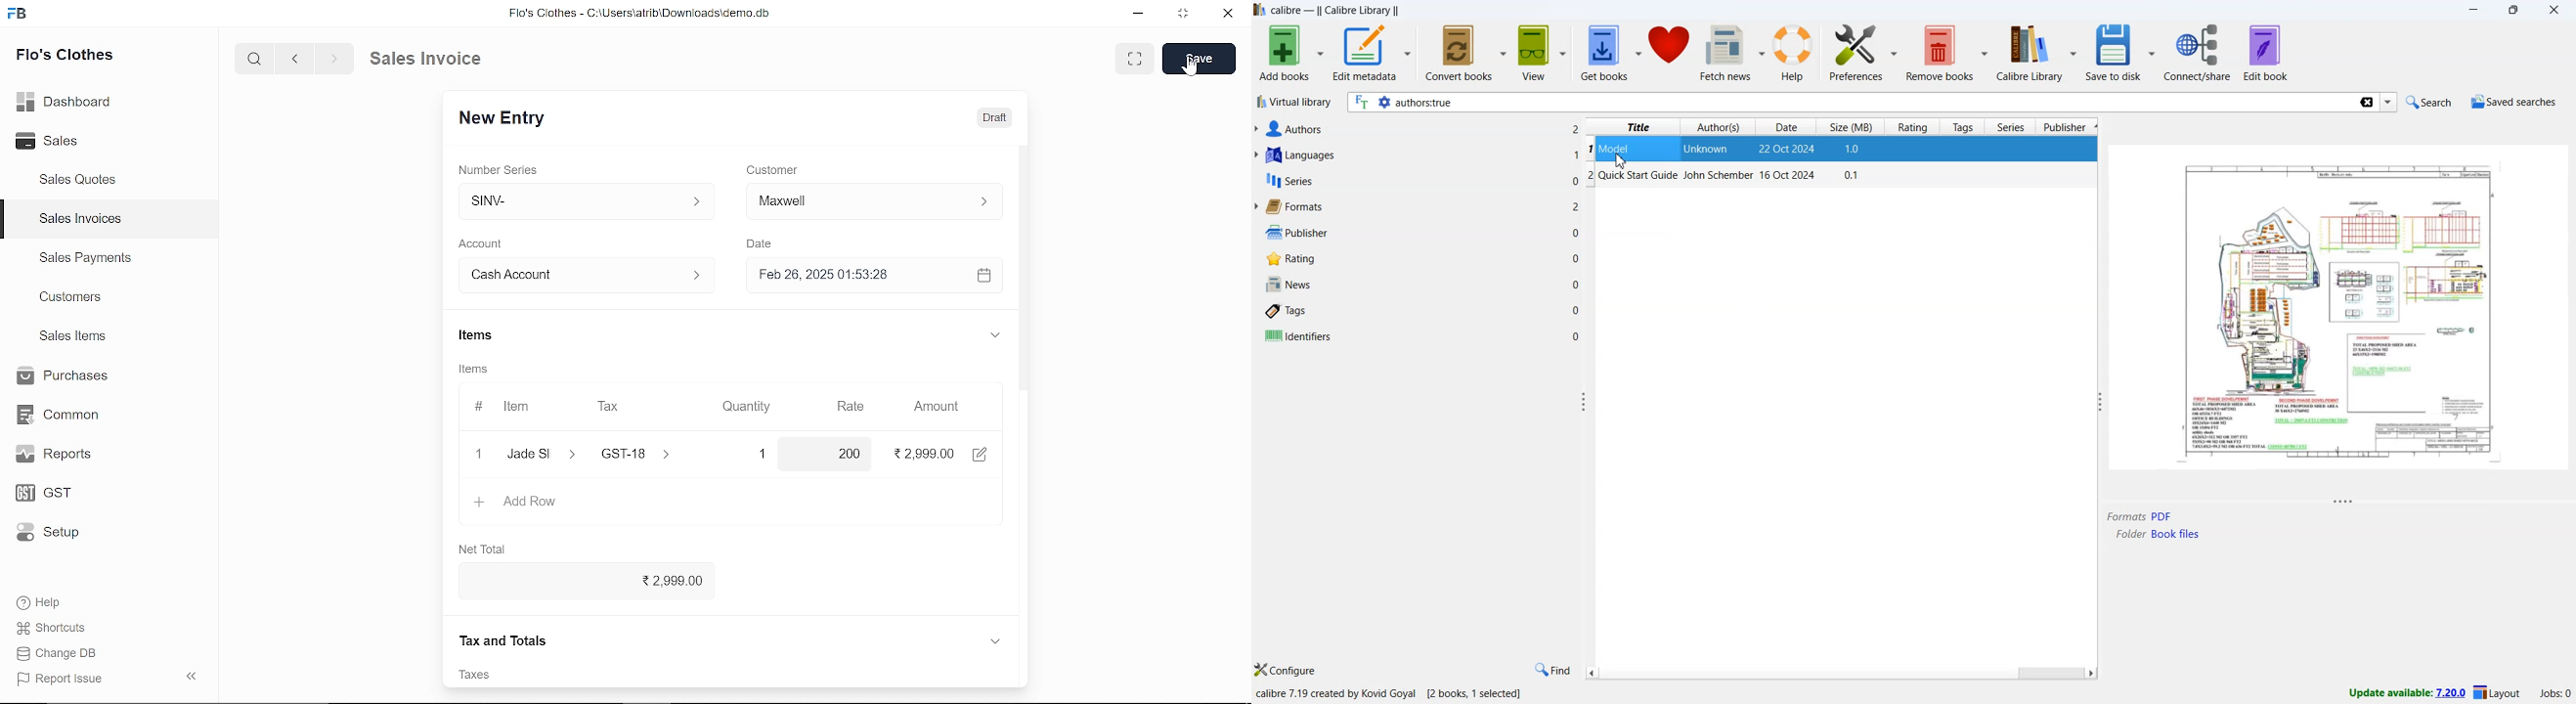 The height and width of the screenshot is (728, 2576). Describe the element at coordinates (72, 338) in the screenshot. I see `Sales Items` at that location.